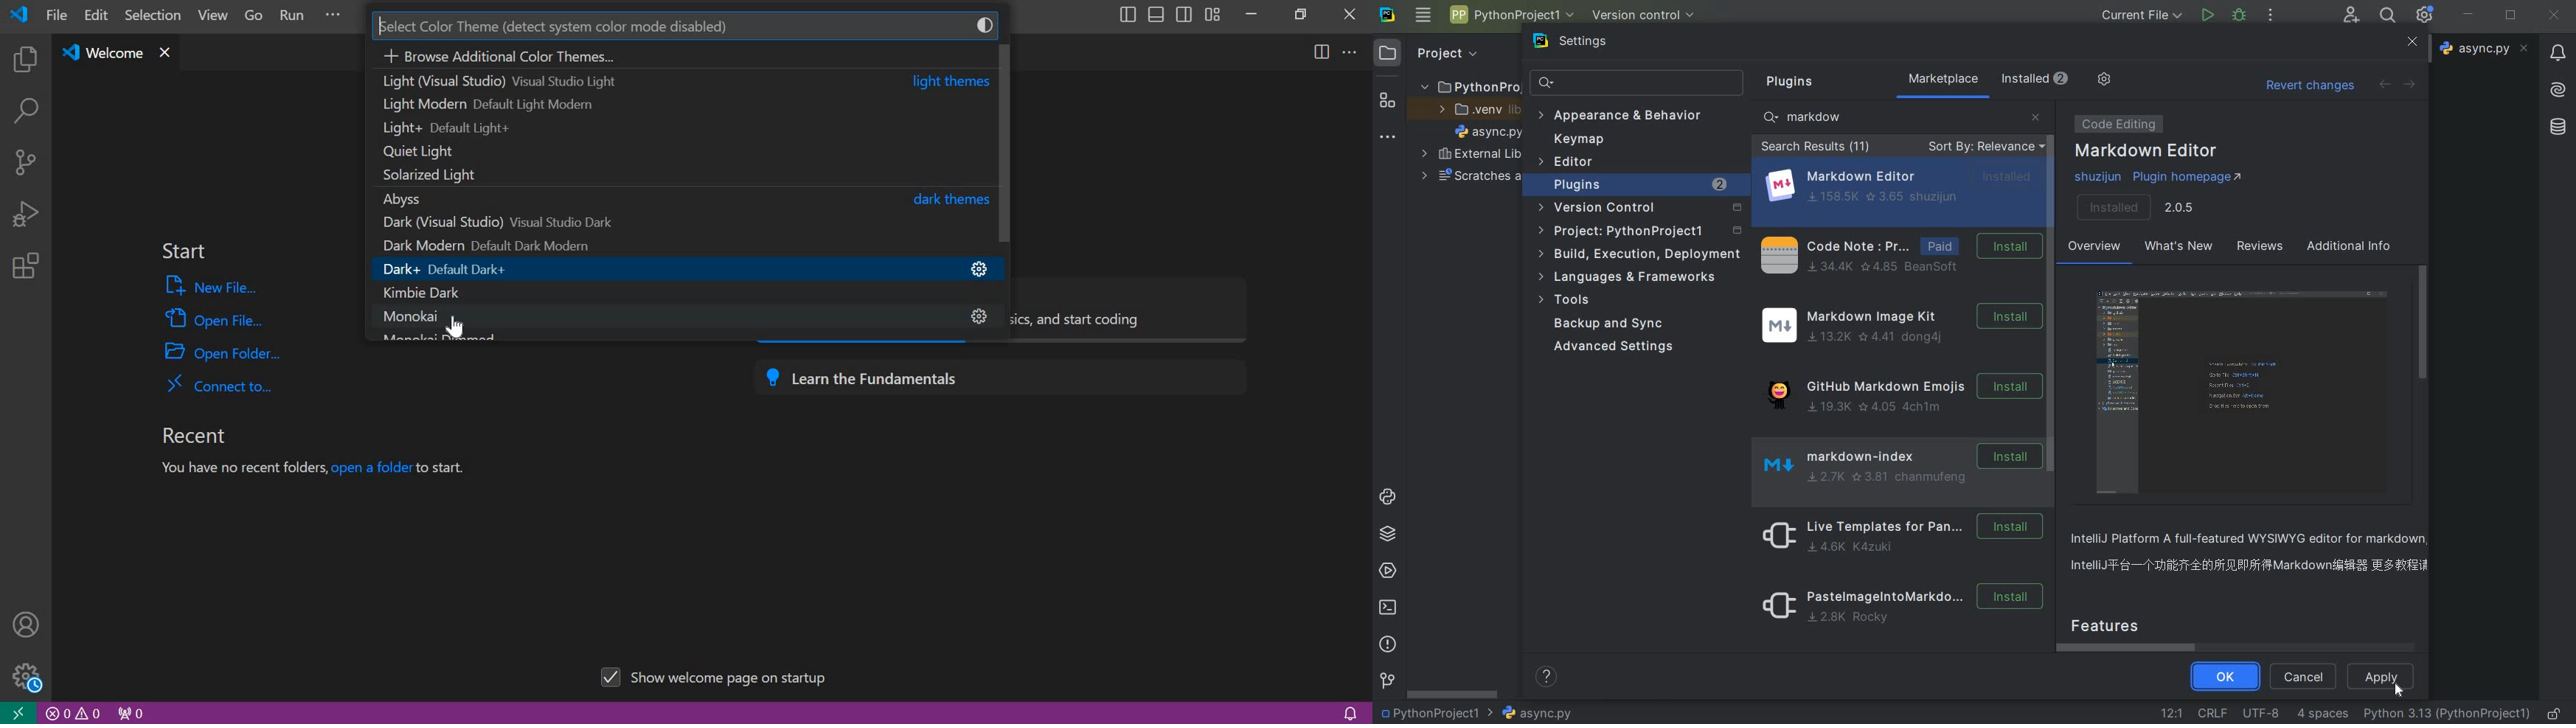 Image resolution: width=2576 pixels, height=728 pixels. I want to click on current interpreter, so click(2447, 714).